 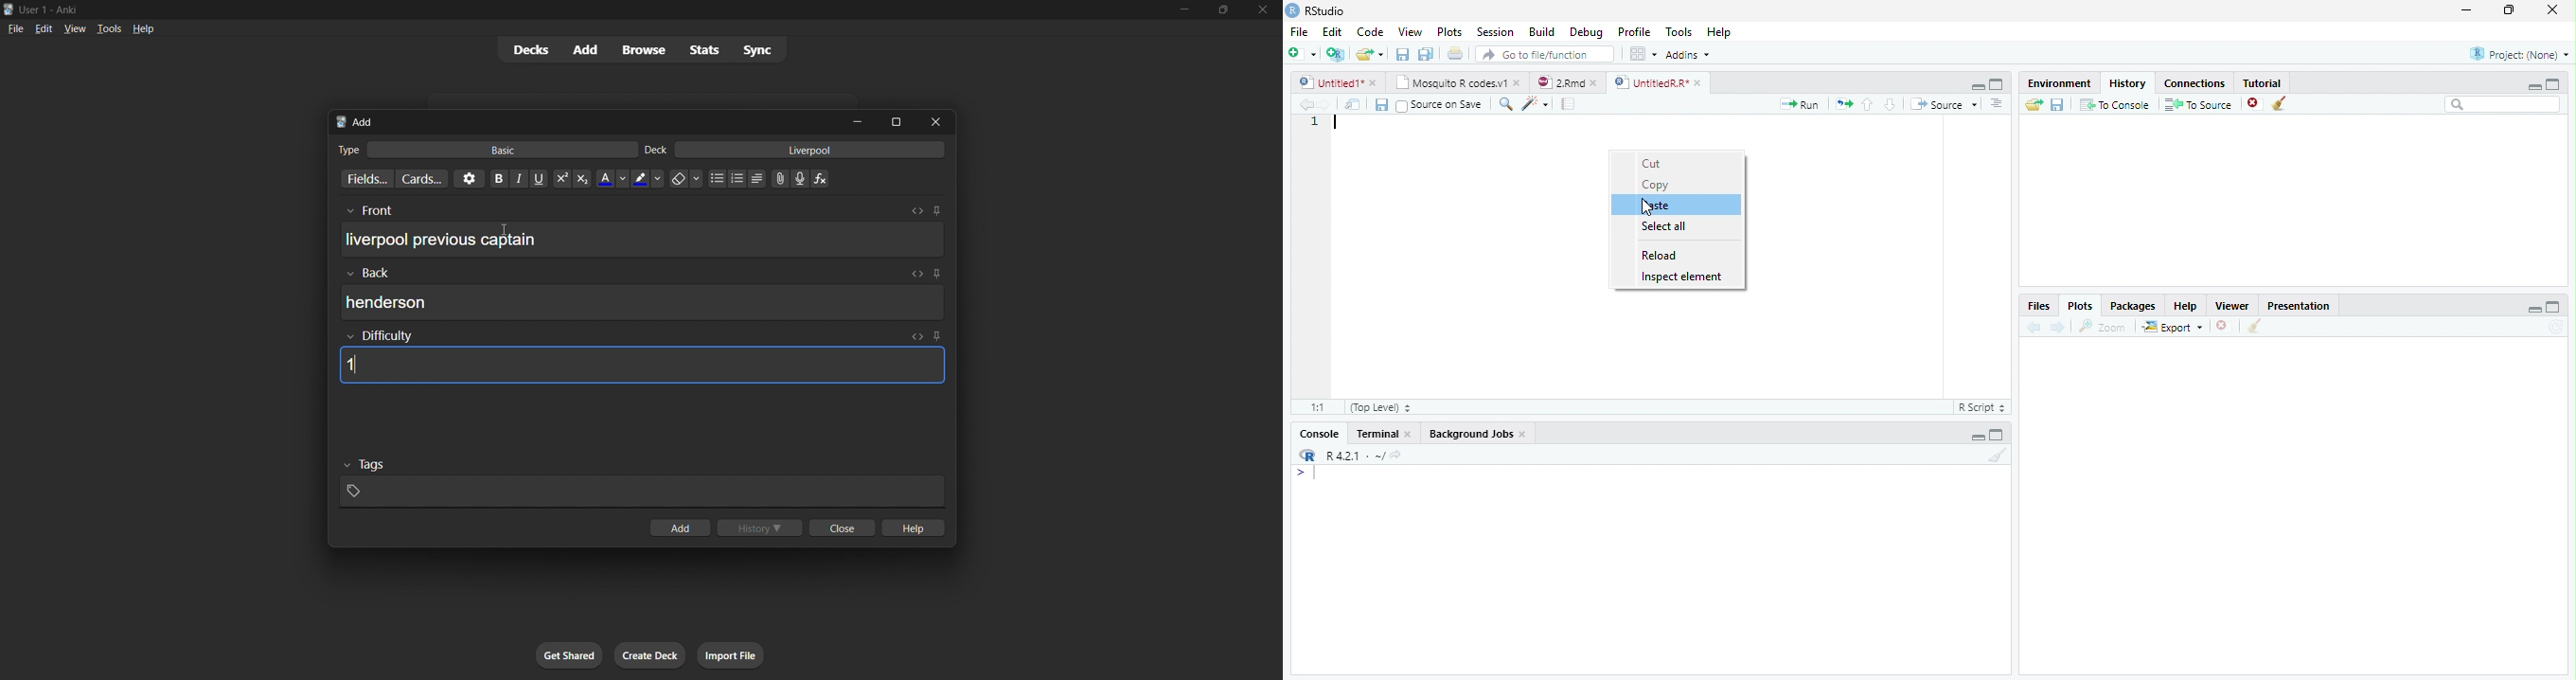 I want to click on Terminal, so click(x=1383, y=433).